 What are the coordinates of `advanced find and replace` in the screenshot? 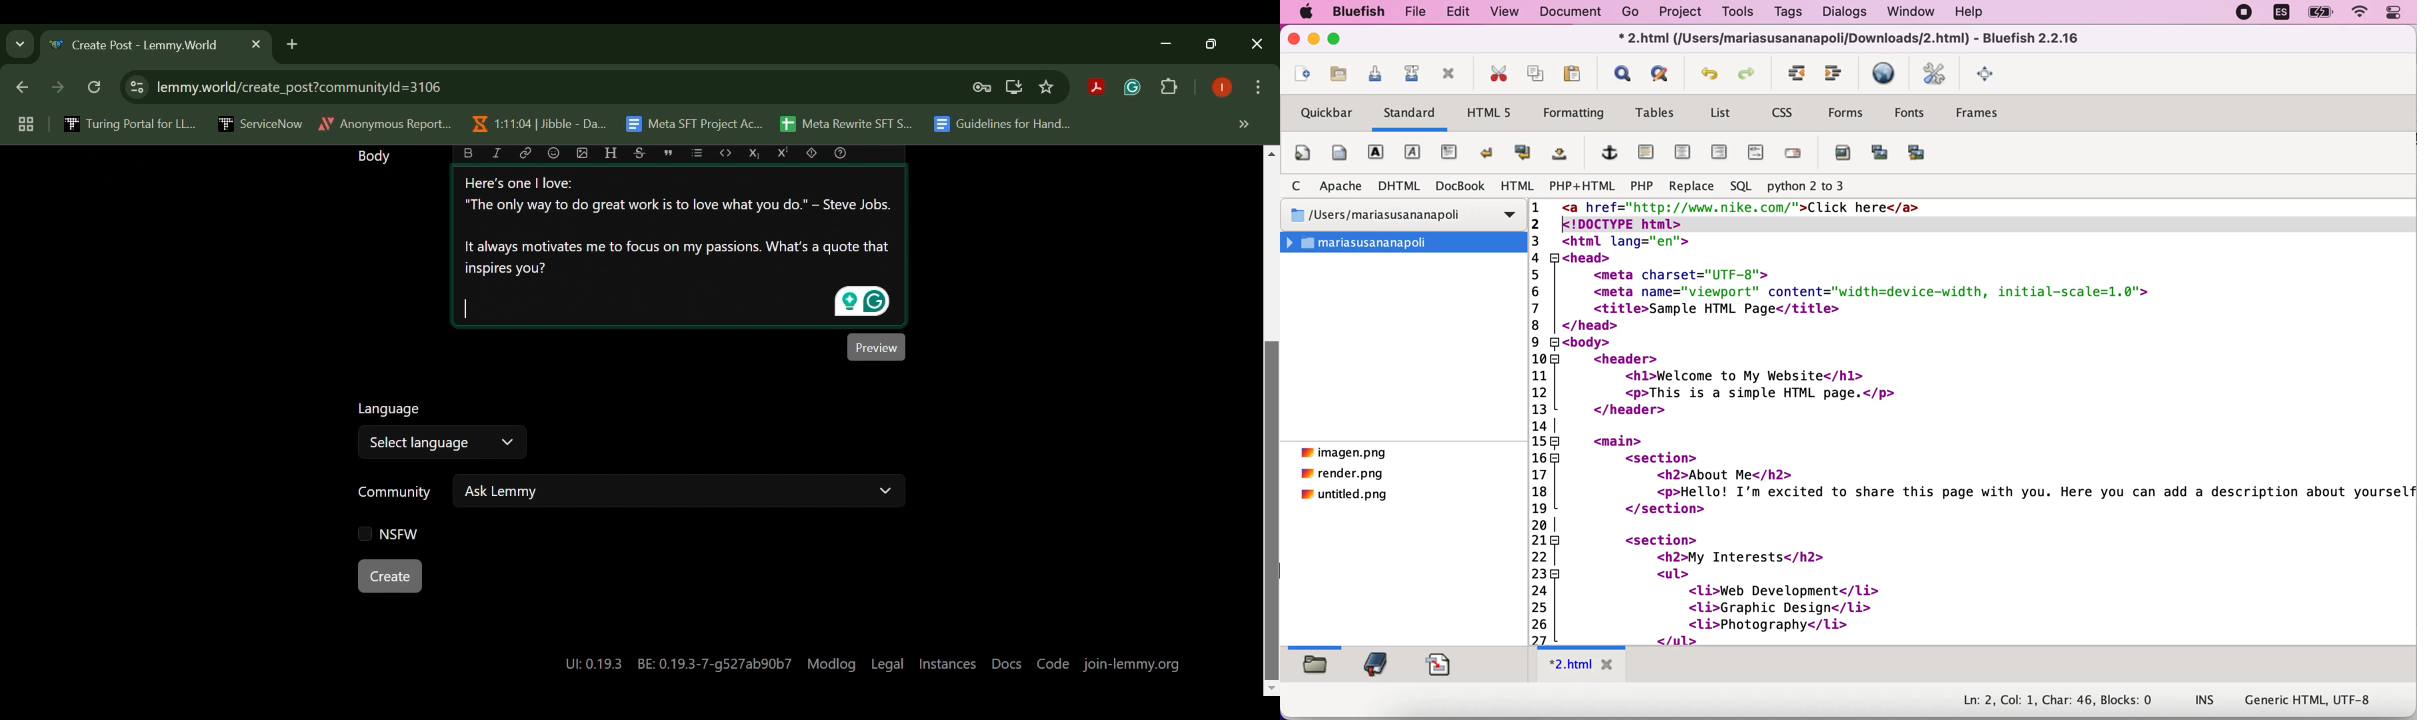 It's located at (1664, 75).